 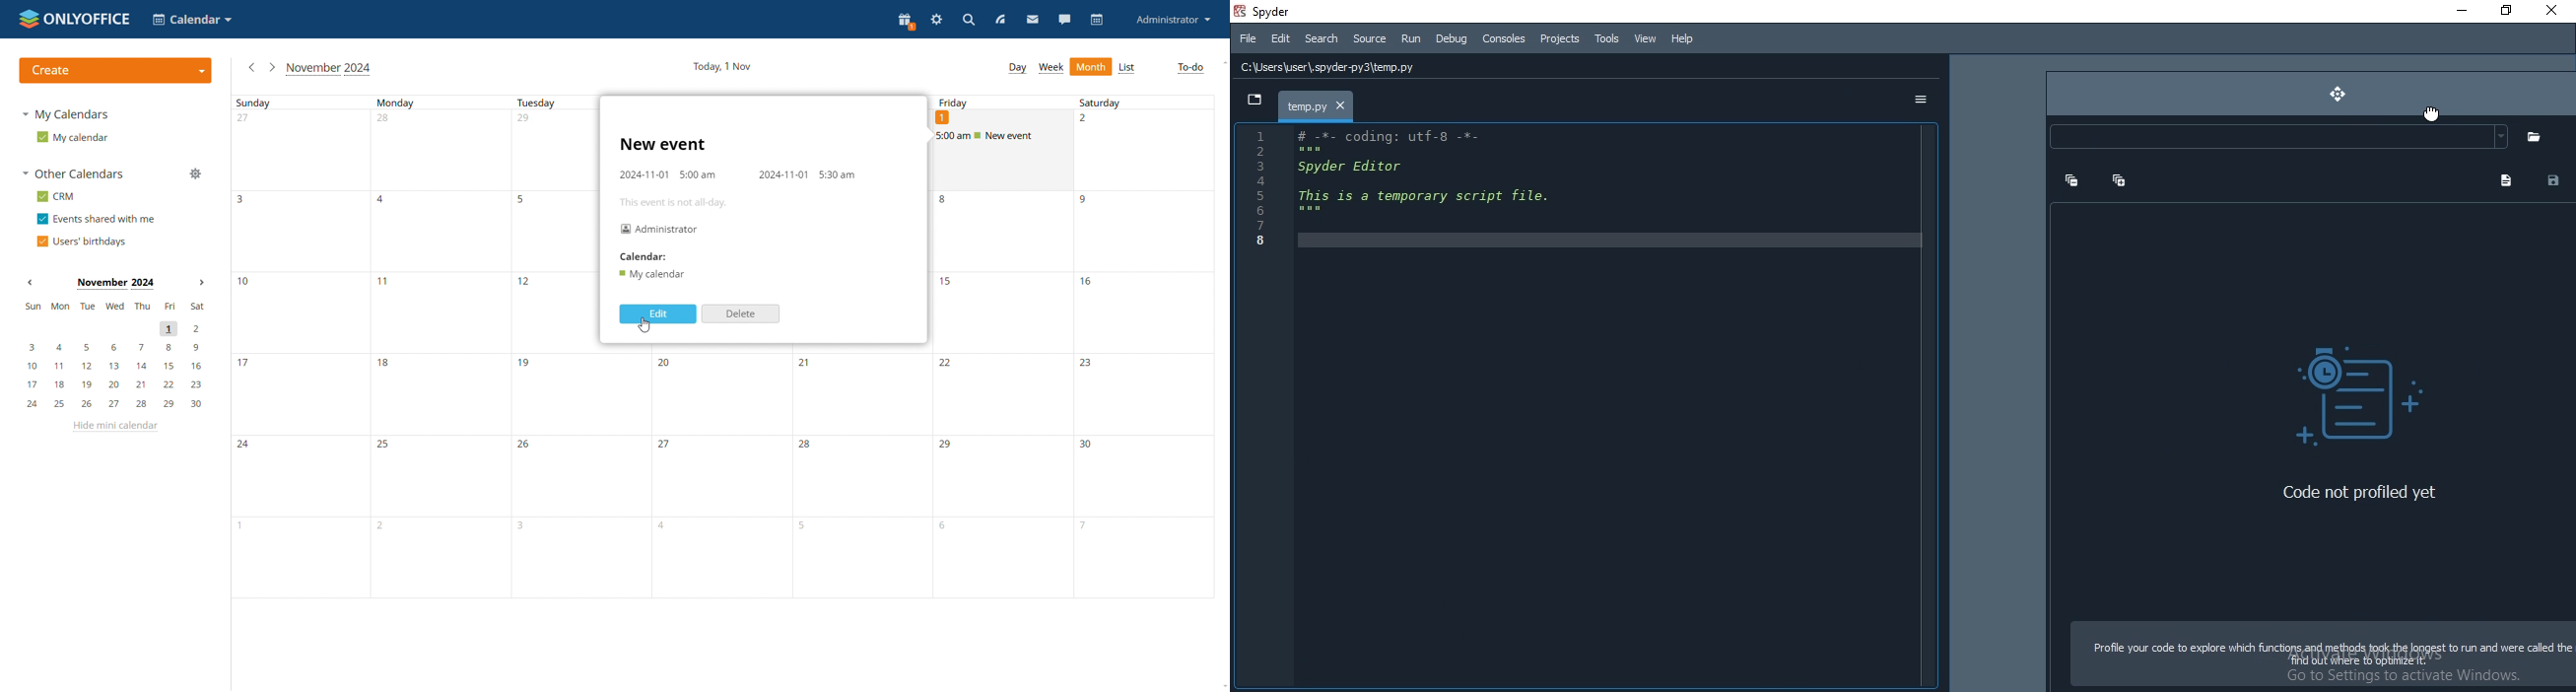 I want to click on calendar, so click(x=1097, y=20).